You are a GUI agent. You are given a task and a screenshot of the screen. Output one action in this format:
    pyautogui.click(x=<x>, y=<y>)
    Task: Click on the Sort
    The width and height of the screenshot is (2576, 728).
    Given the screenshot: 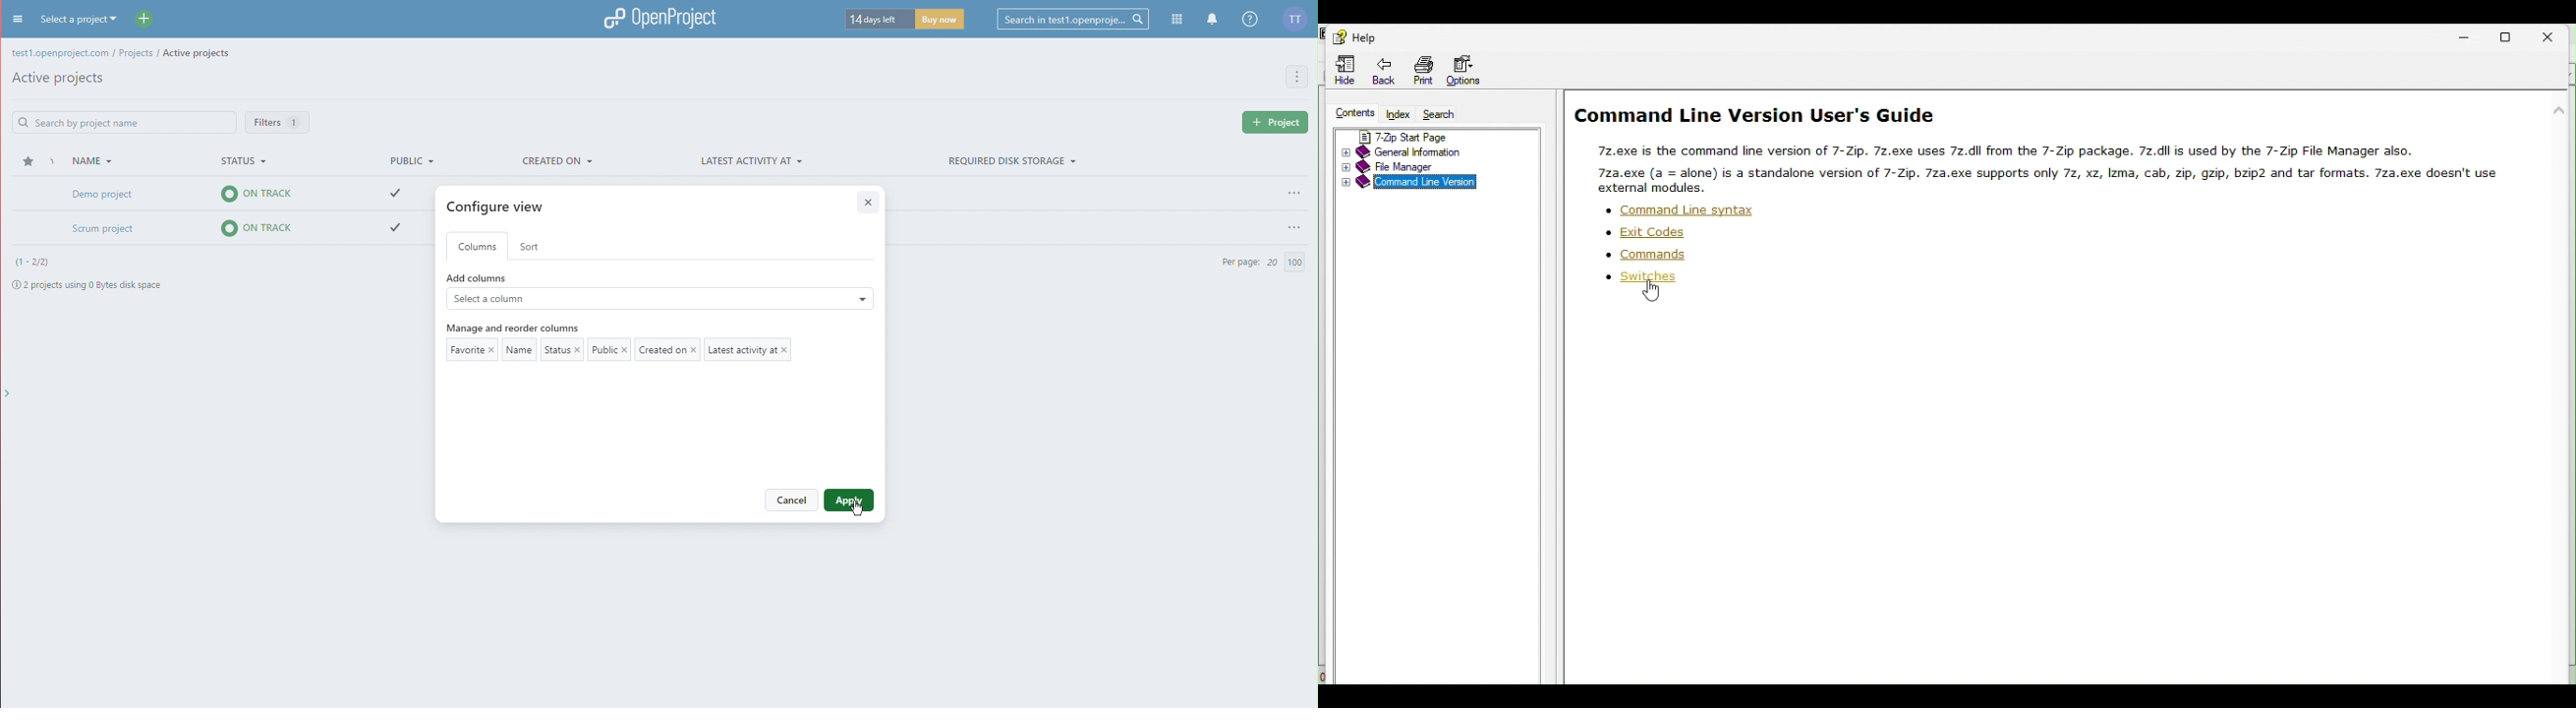 What is the action you would take?
    pyautogui.click(x=532, y=245)
    